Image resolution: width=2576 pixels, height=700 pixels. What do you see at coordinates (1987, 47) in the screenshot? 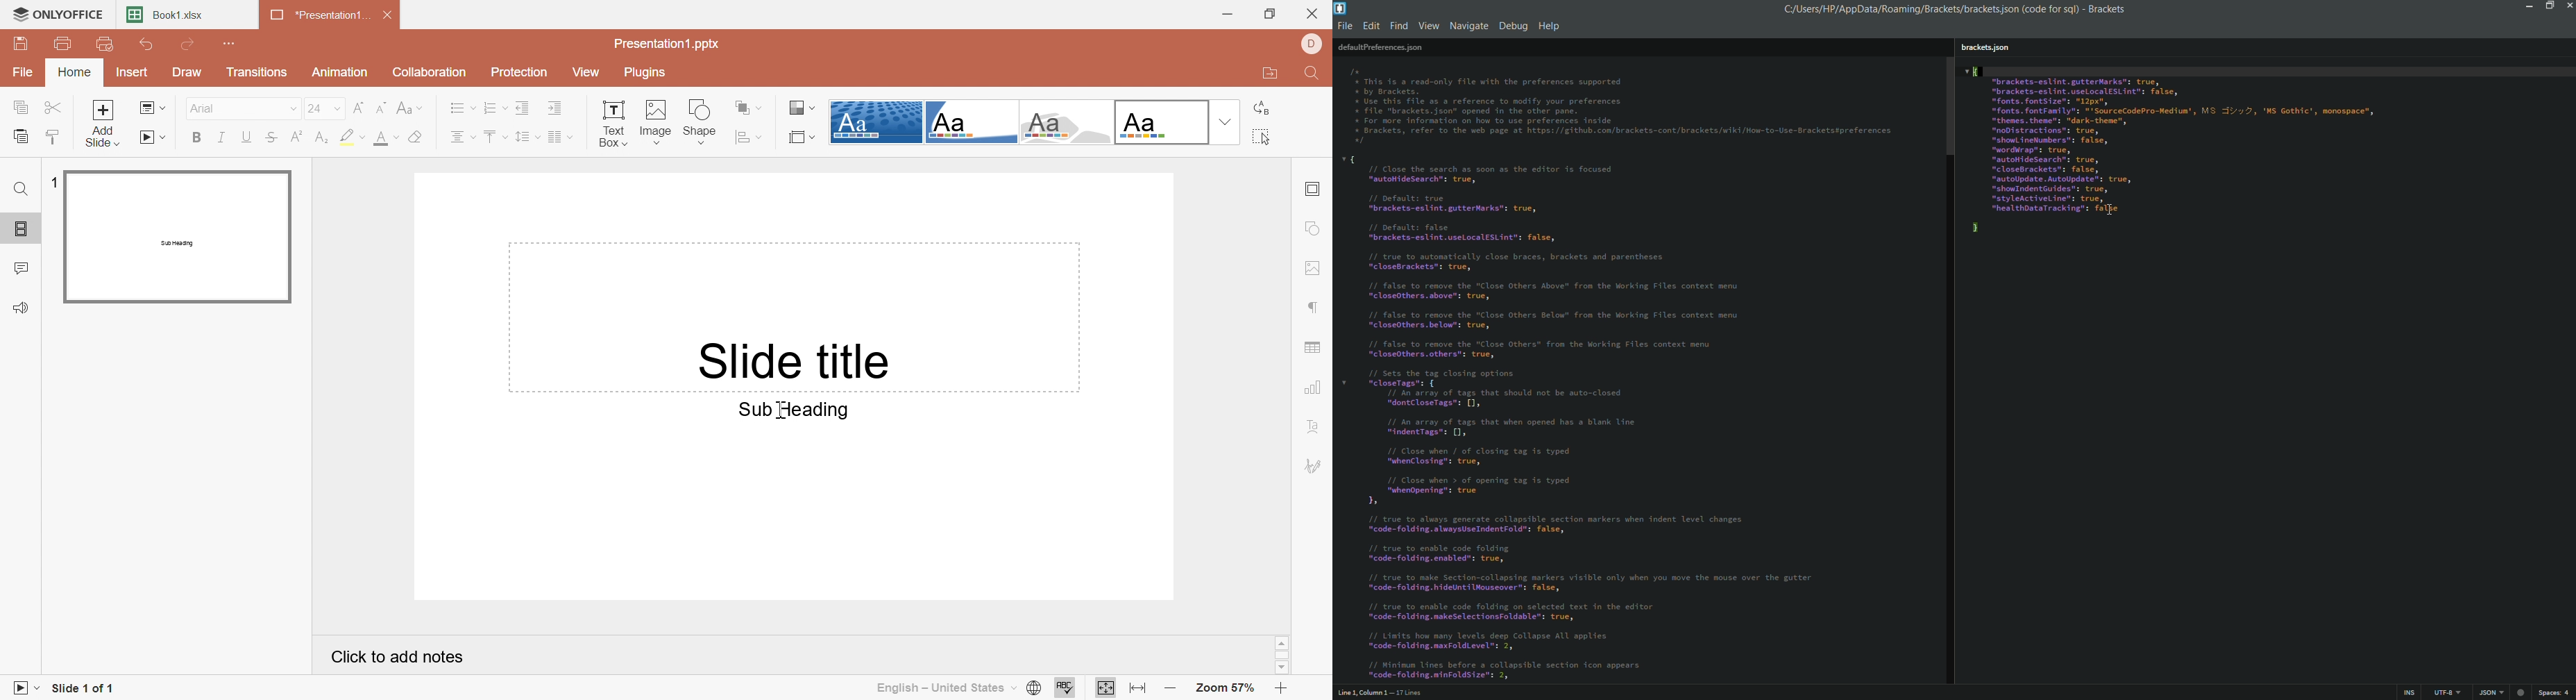
I see `Brackets.json` at bounding box center [1987, 47].